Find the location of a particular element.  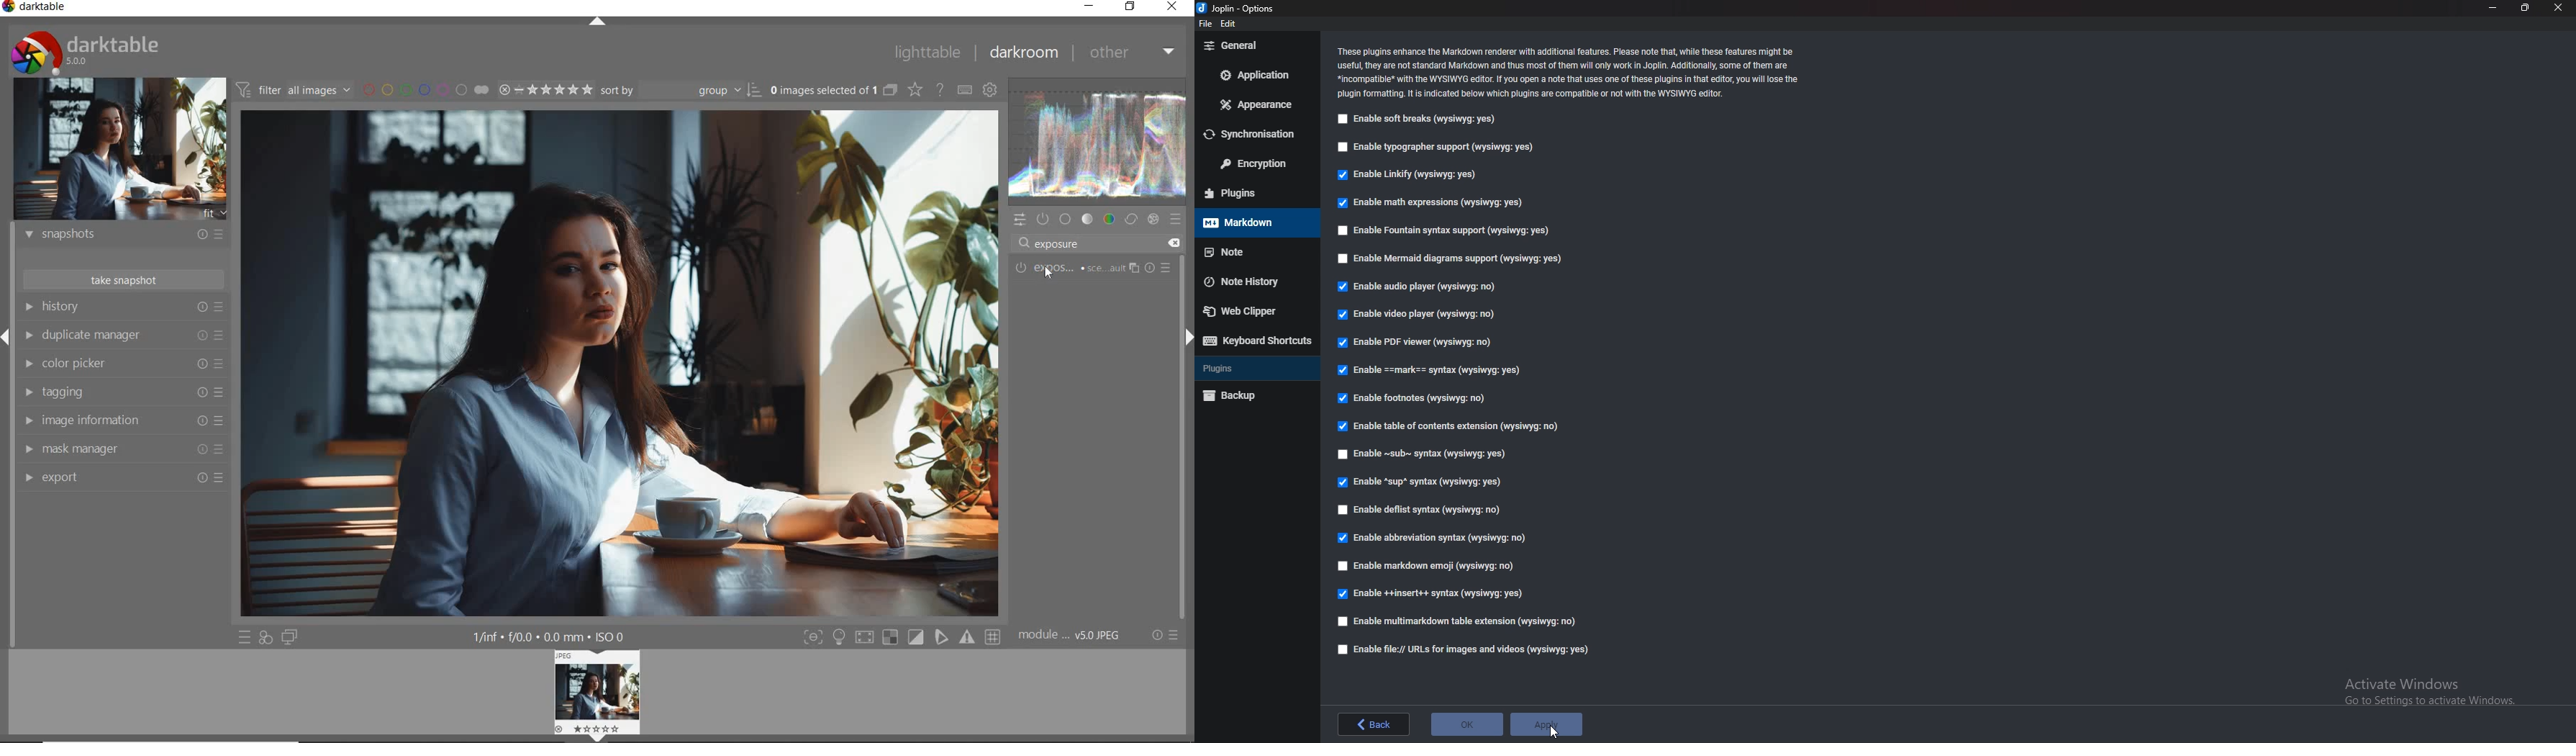

exposure is located at coordinates (1059, 243).